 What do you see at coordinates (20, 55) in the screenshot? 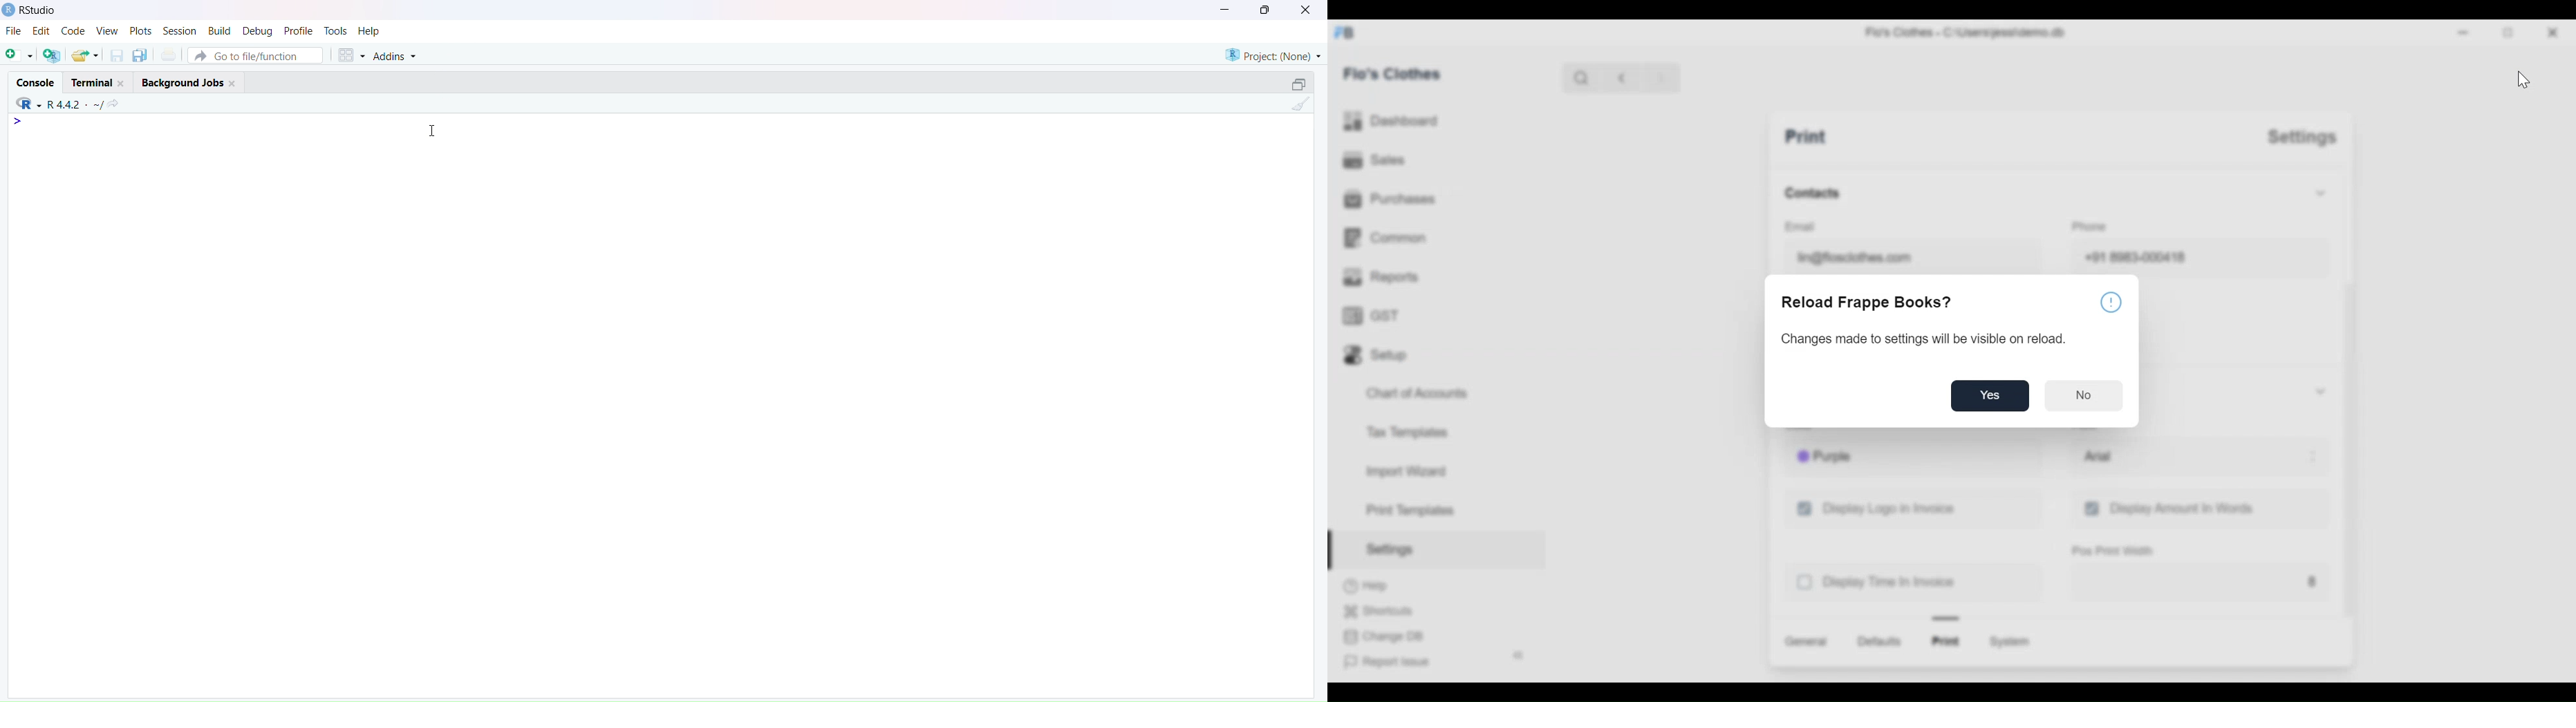
I see `new script` at bounding box center [20, 55].